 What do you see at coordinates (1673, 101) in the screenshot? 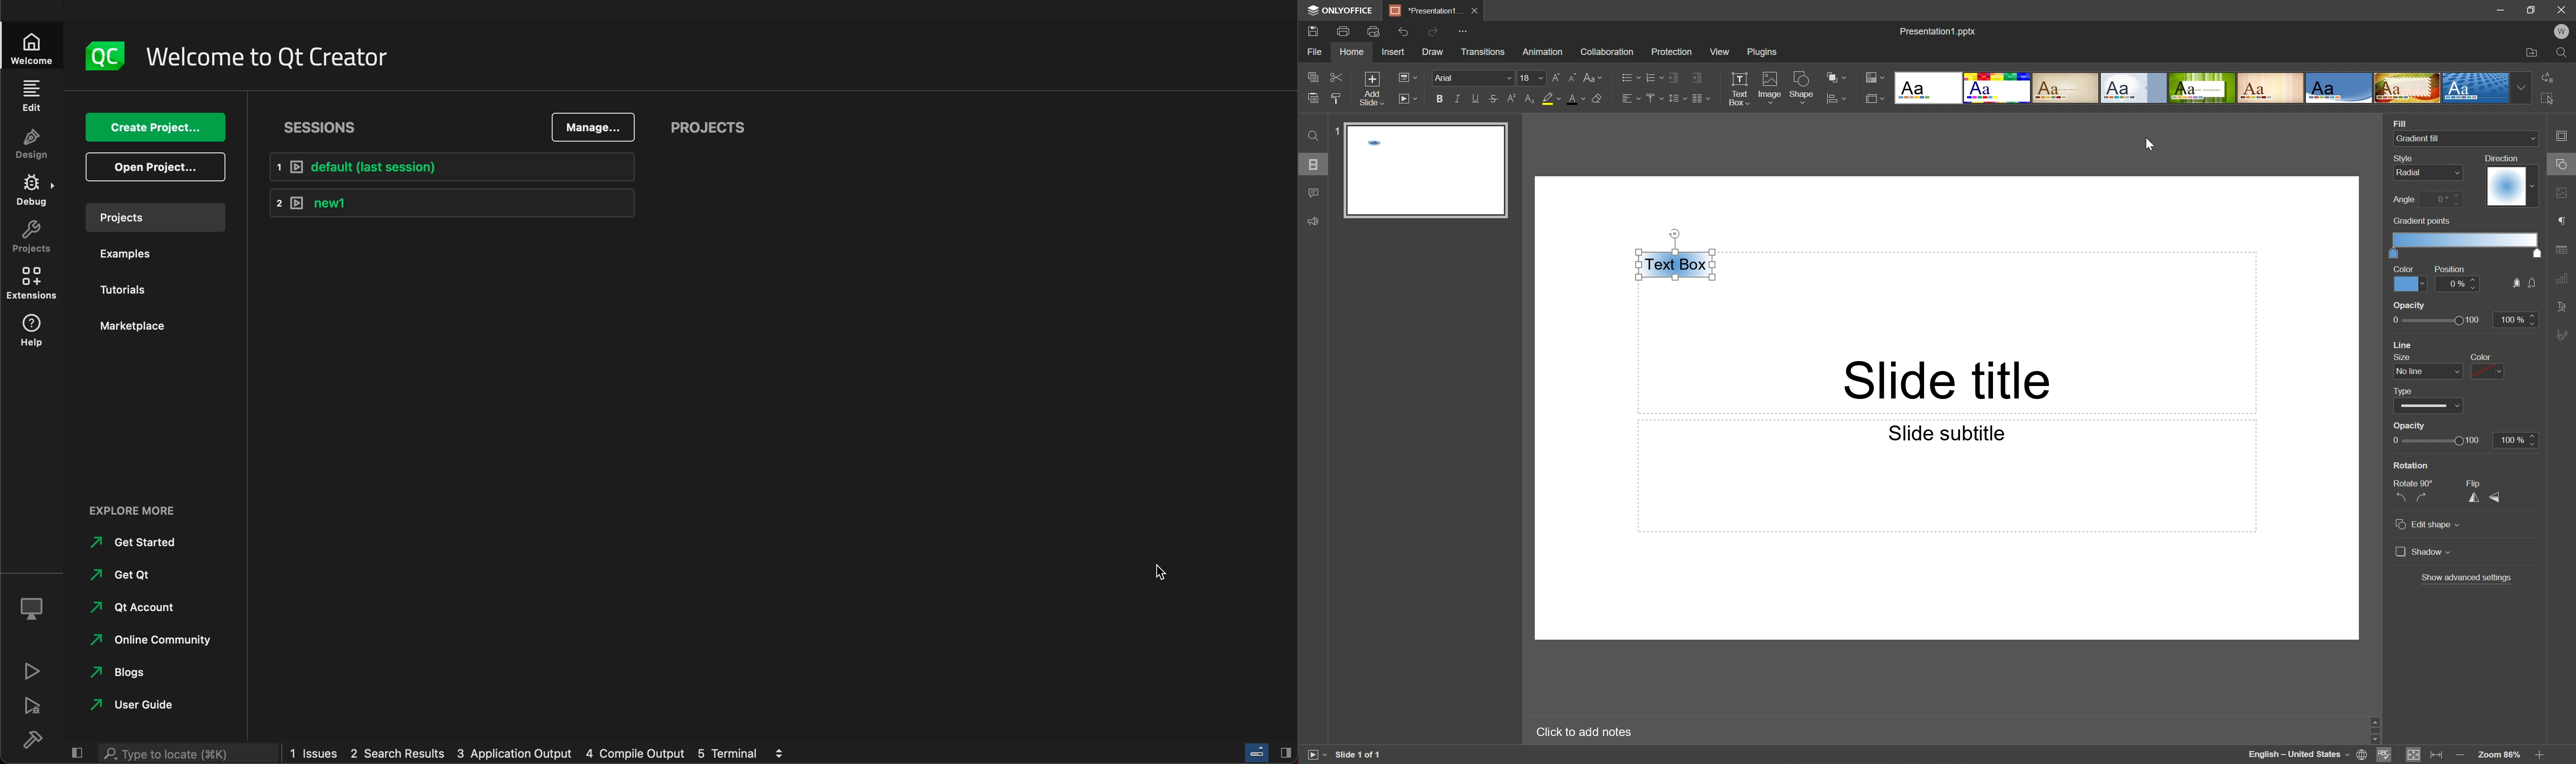
I see `Line spacing` at bounding box center [1673, 101].